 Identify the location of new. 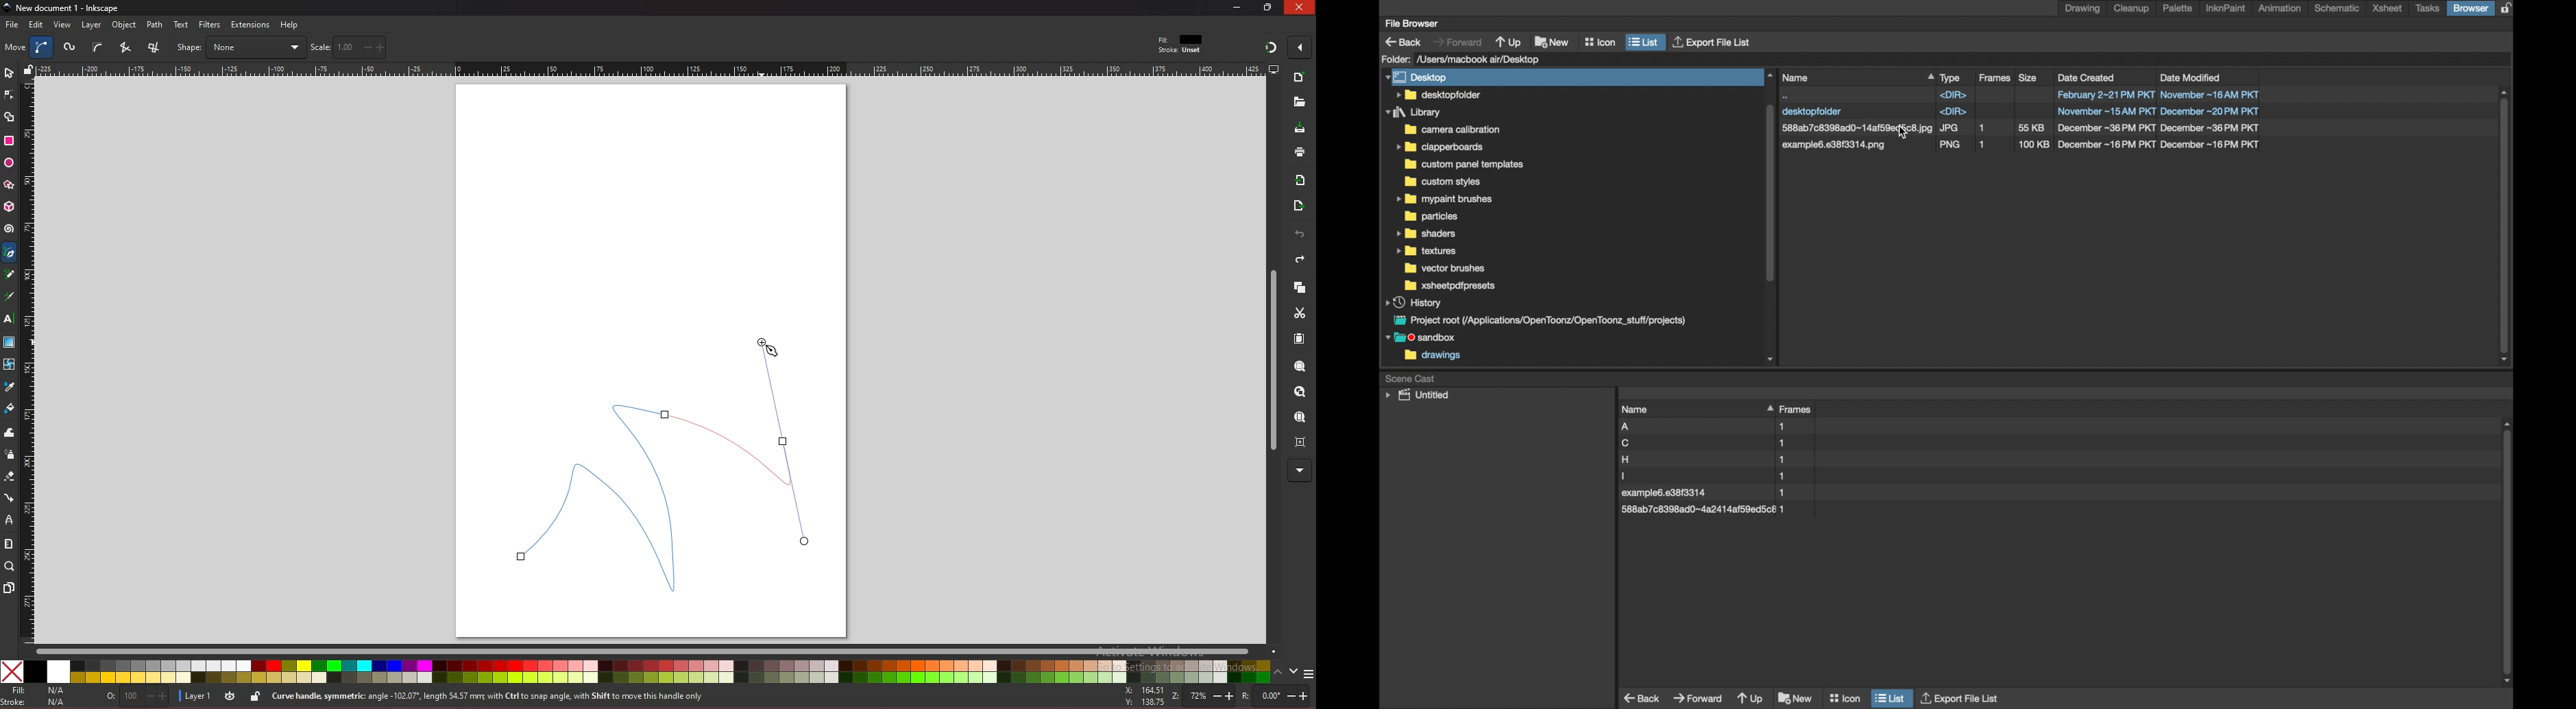
(1298, 102).